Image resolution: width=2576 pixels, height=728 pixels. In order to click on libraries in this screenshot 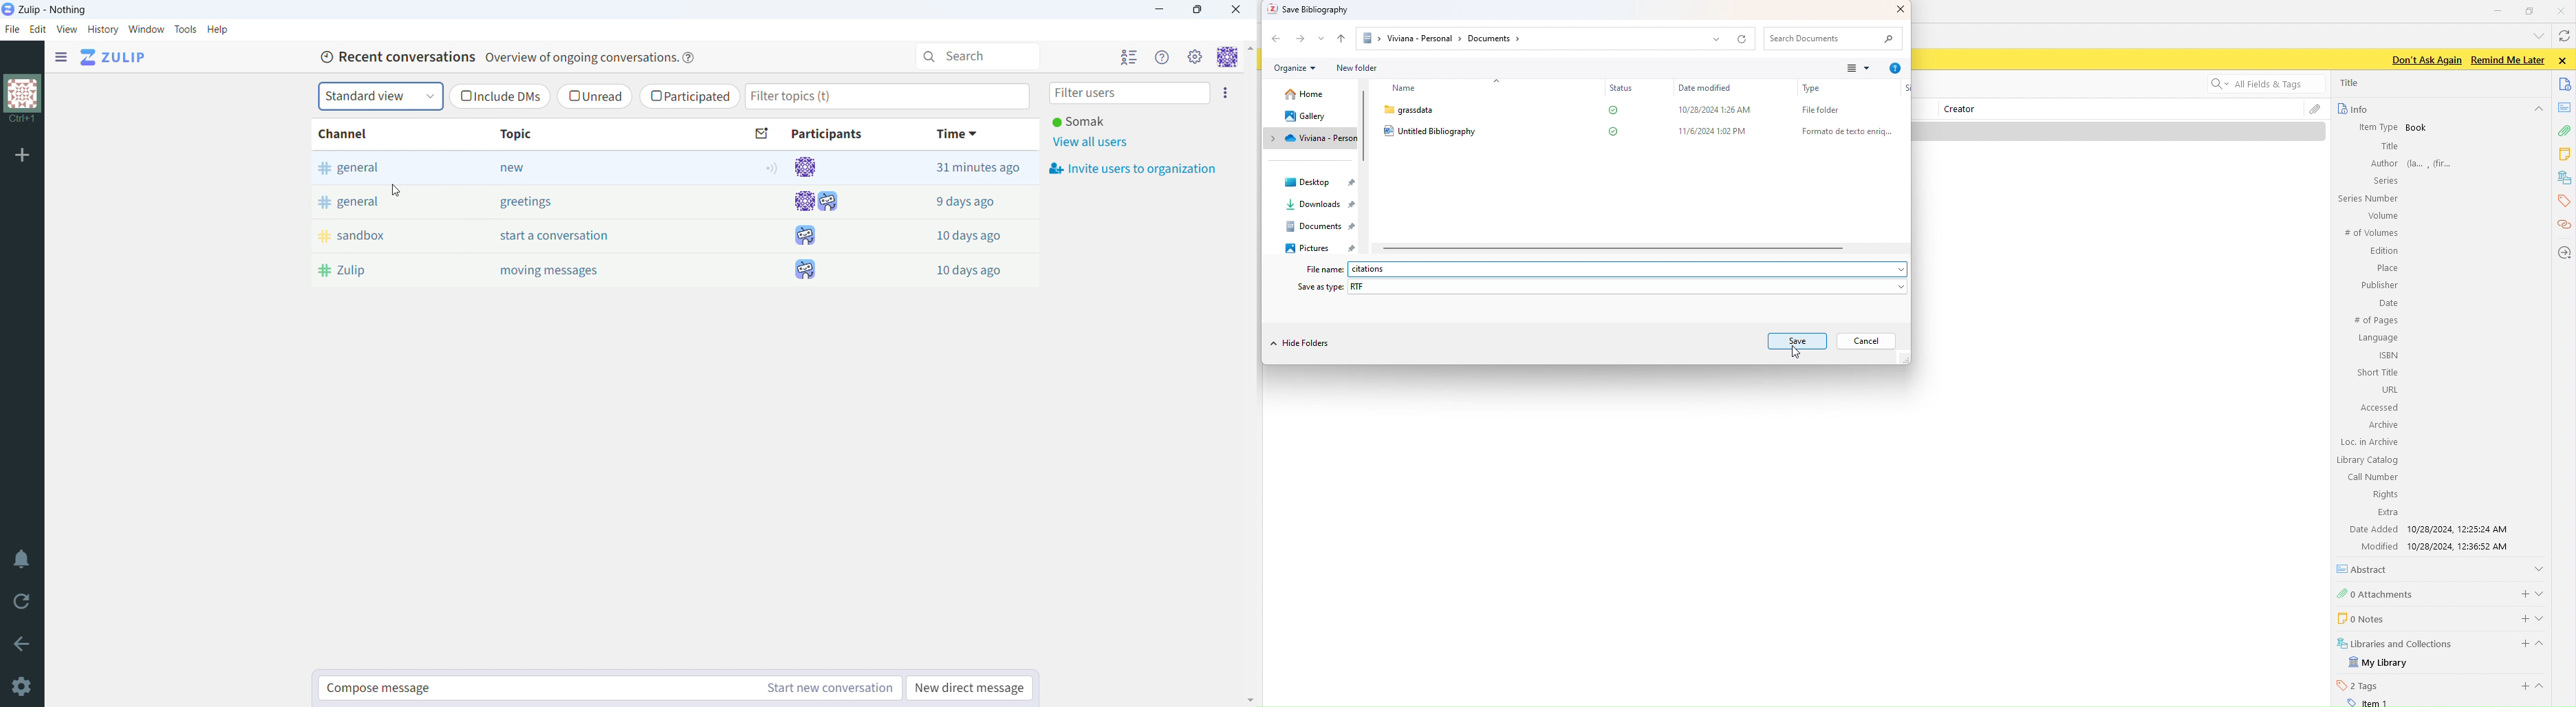, I will do `click(2565, 178)`.